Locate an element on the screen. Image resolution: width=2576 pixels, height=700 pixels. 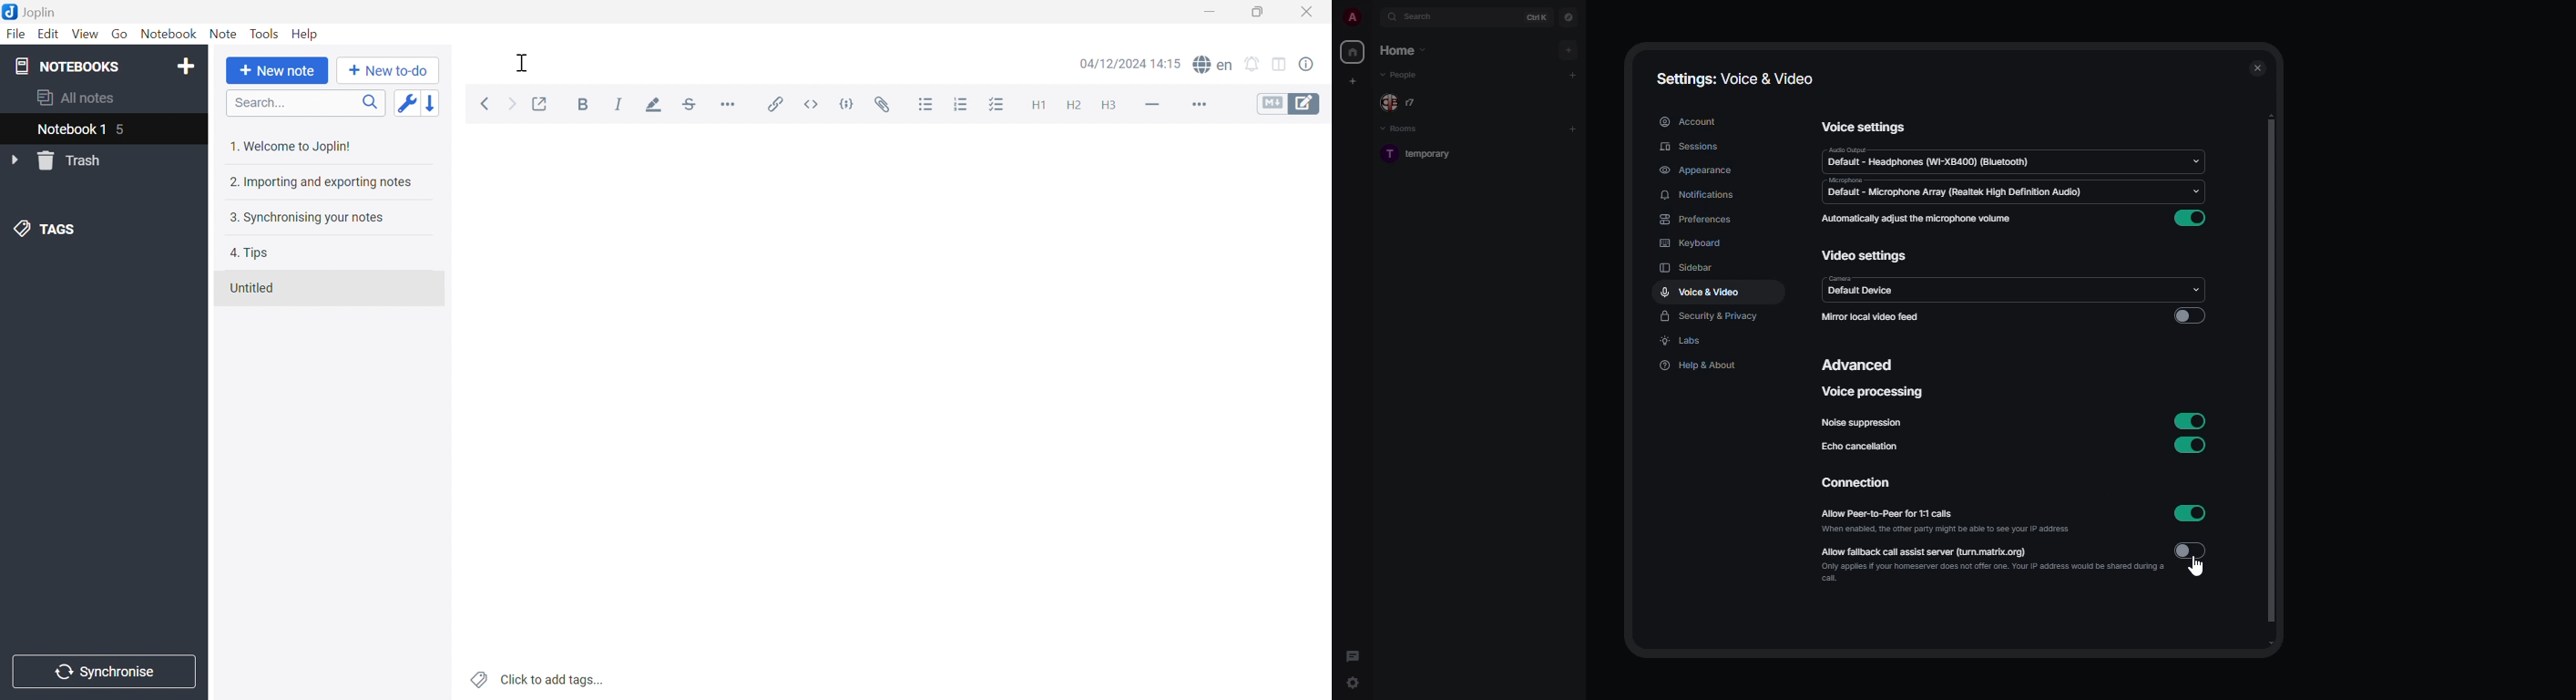
Italic is located at coordinates (619, 104).